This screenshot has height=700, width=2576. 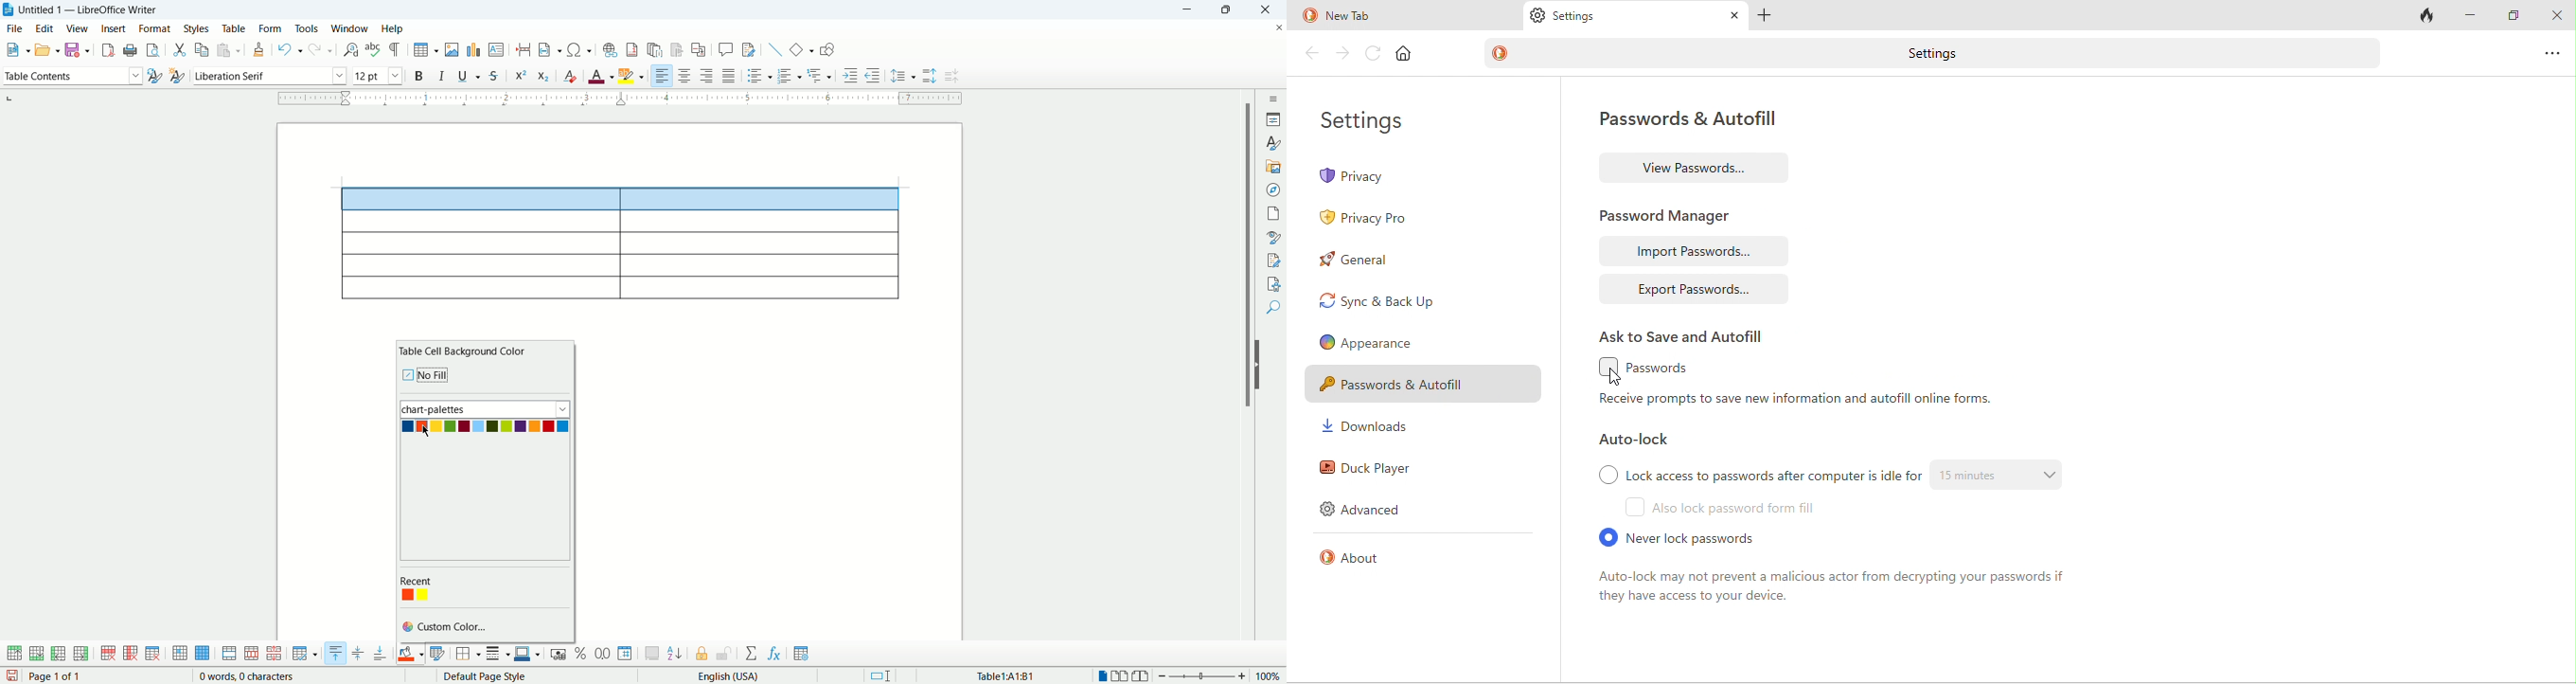 What do you see at coordinates (582, 653) in the screenshot?
I see `percent format` at bounding box center [582, 653].